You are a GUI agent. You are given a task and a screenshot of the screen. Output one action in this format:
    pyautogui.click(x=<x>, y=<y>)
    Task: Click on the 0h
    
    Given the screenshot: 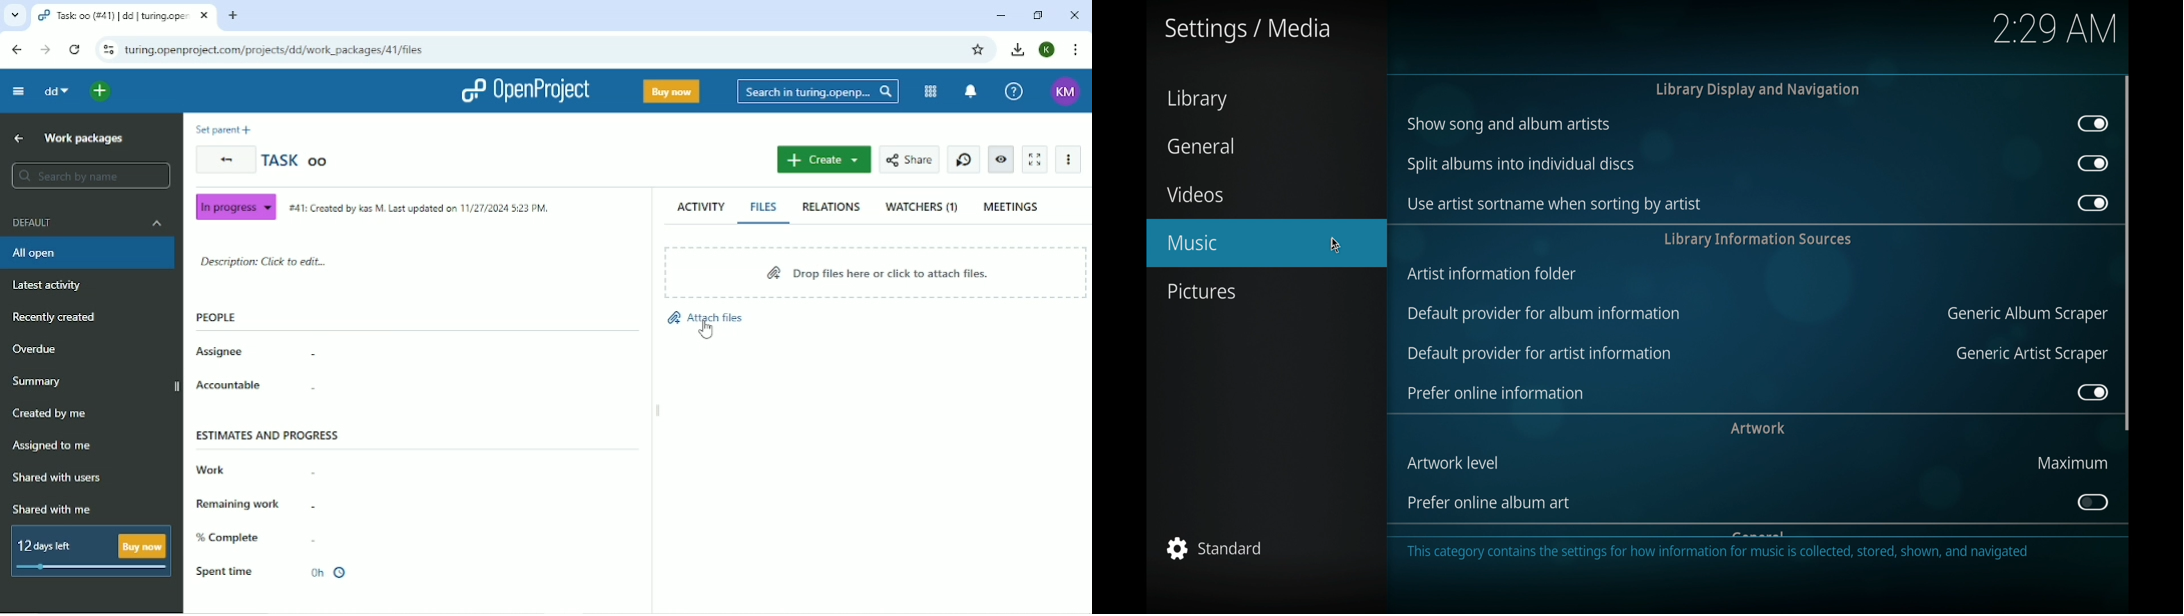 What is the action you would take?
    pyautogui.click(x=327, y=573)
    